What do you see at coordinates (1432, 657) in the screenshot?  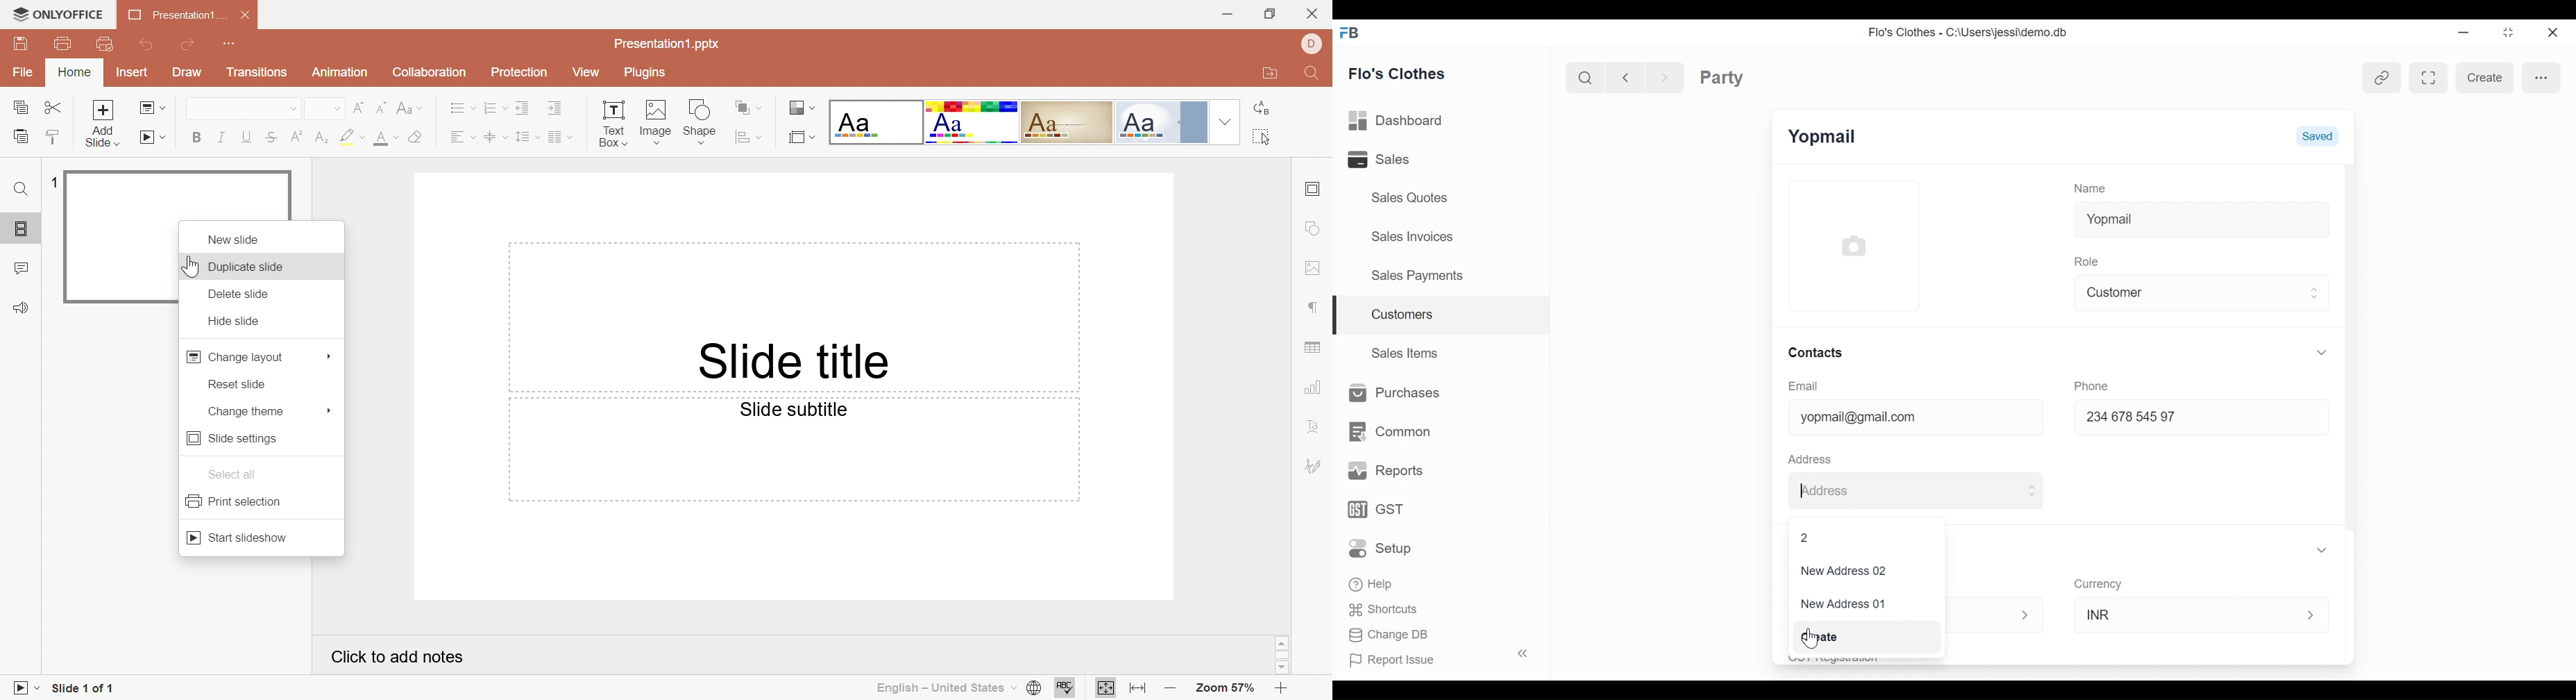 I see `Report Issue` at bounding box center [1432, 657].